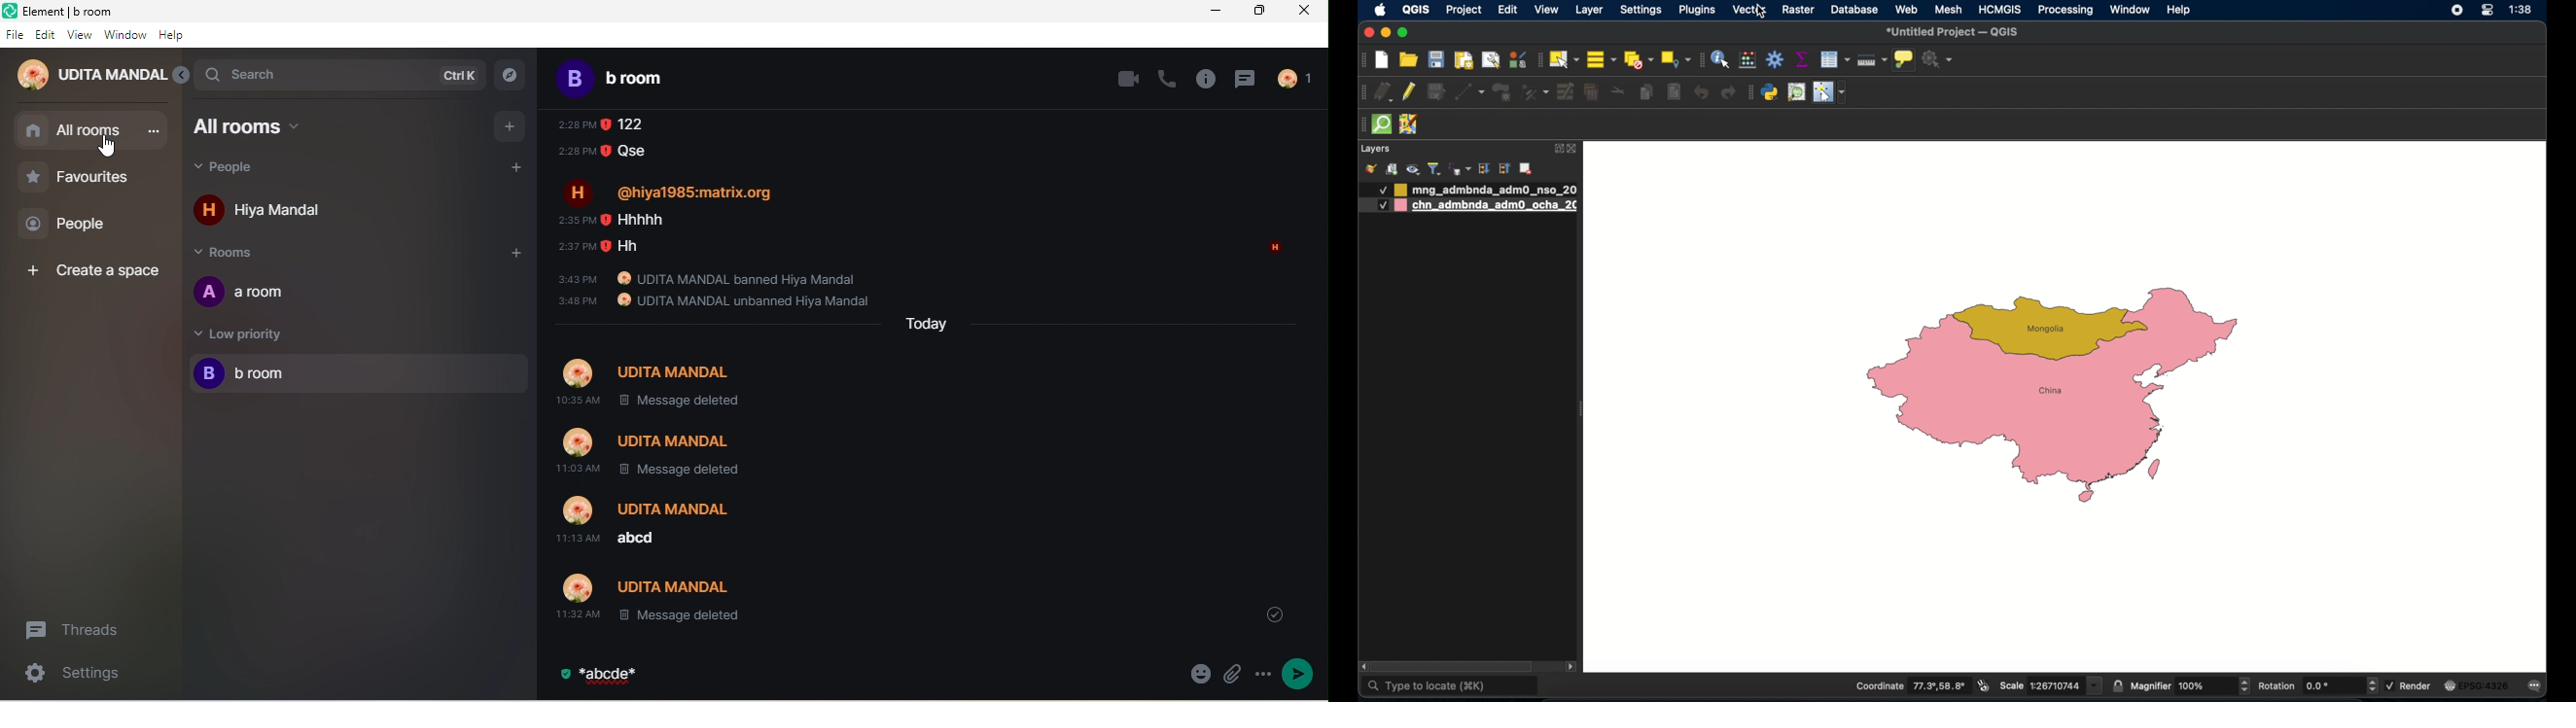  Describe the element at coordinates (1800, 10) in the screenshot. I see `raster` at that location.